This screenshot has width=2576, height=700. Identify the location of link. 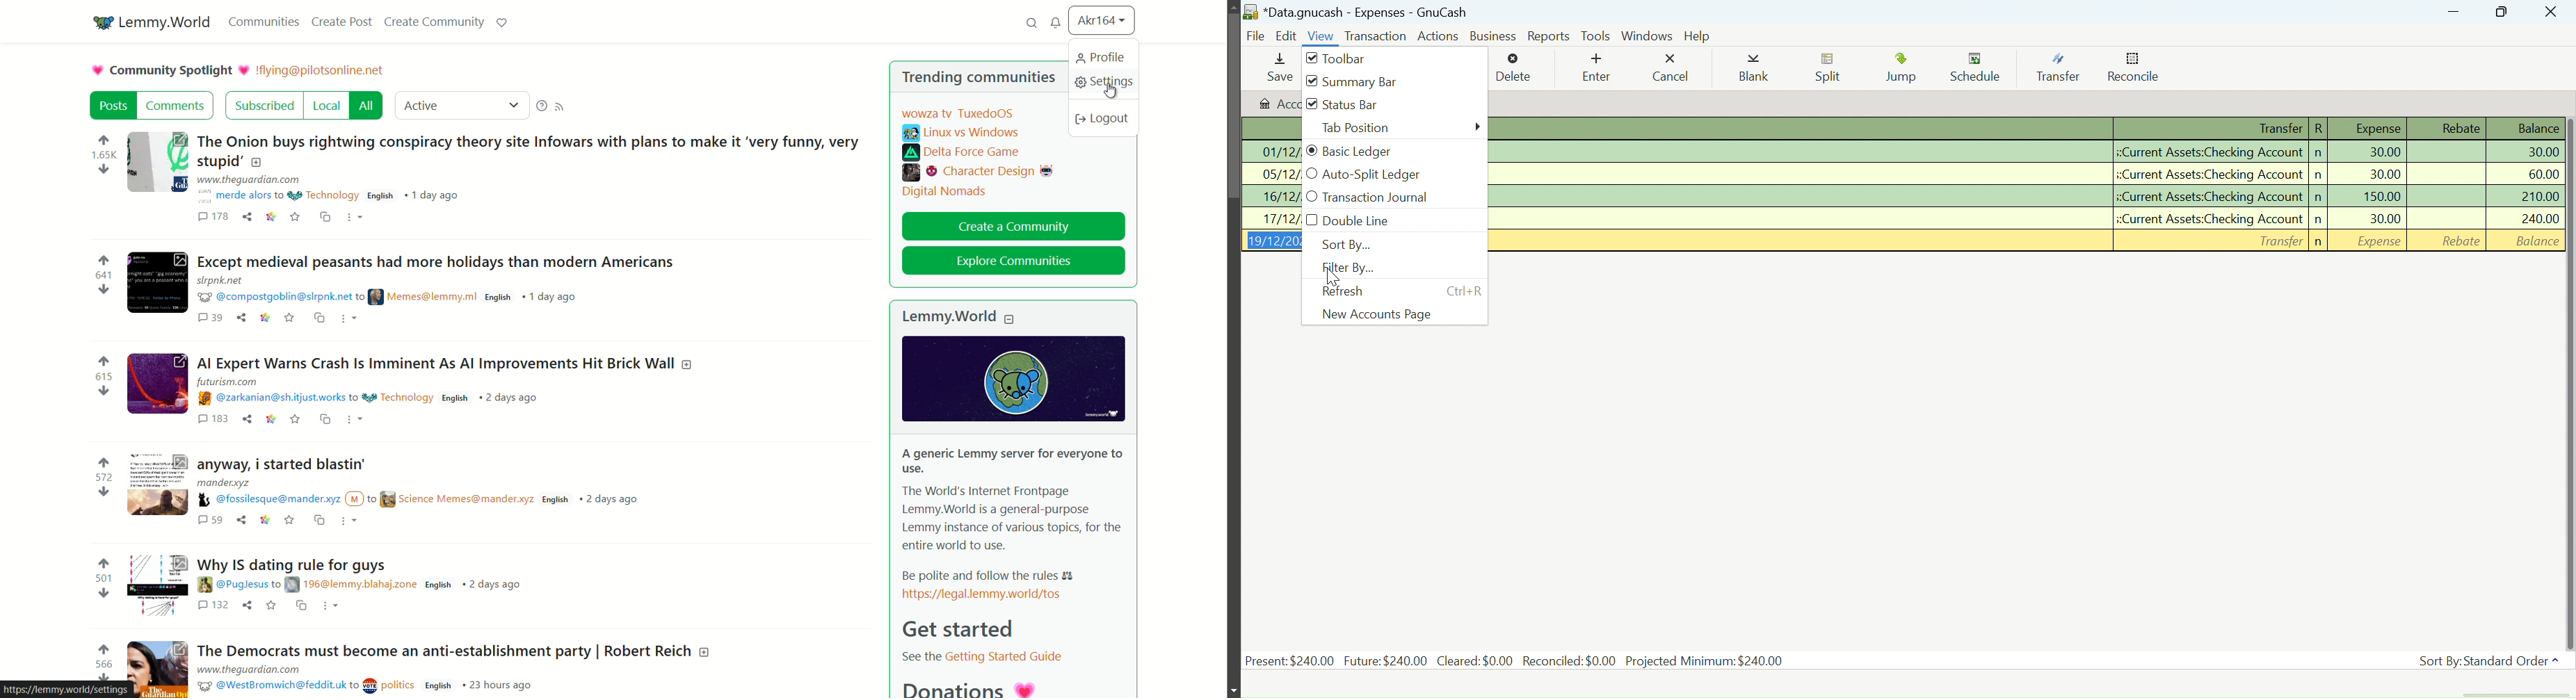
(263, 316).